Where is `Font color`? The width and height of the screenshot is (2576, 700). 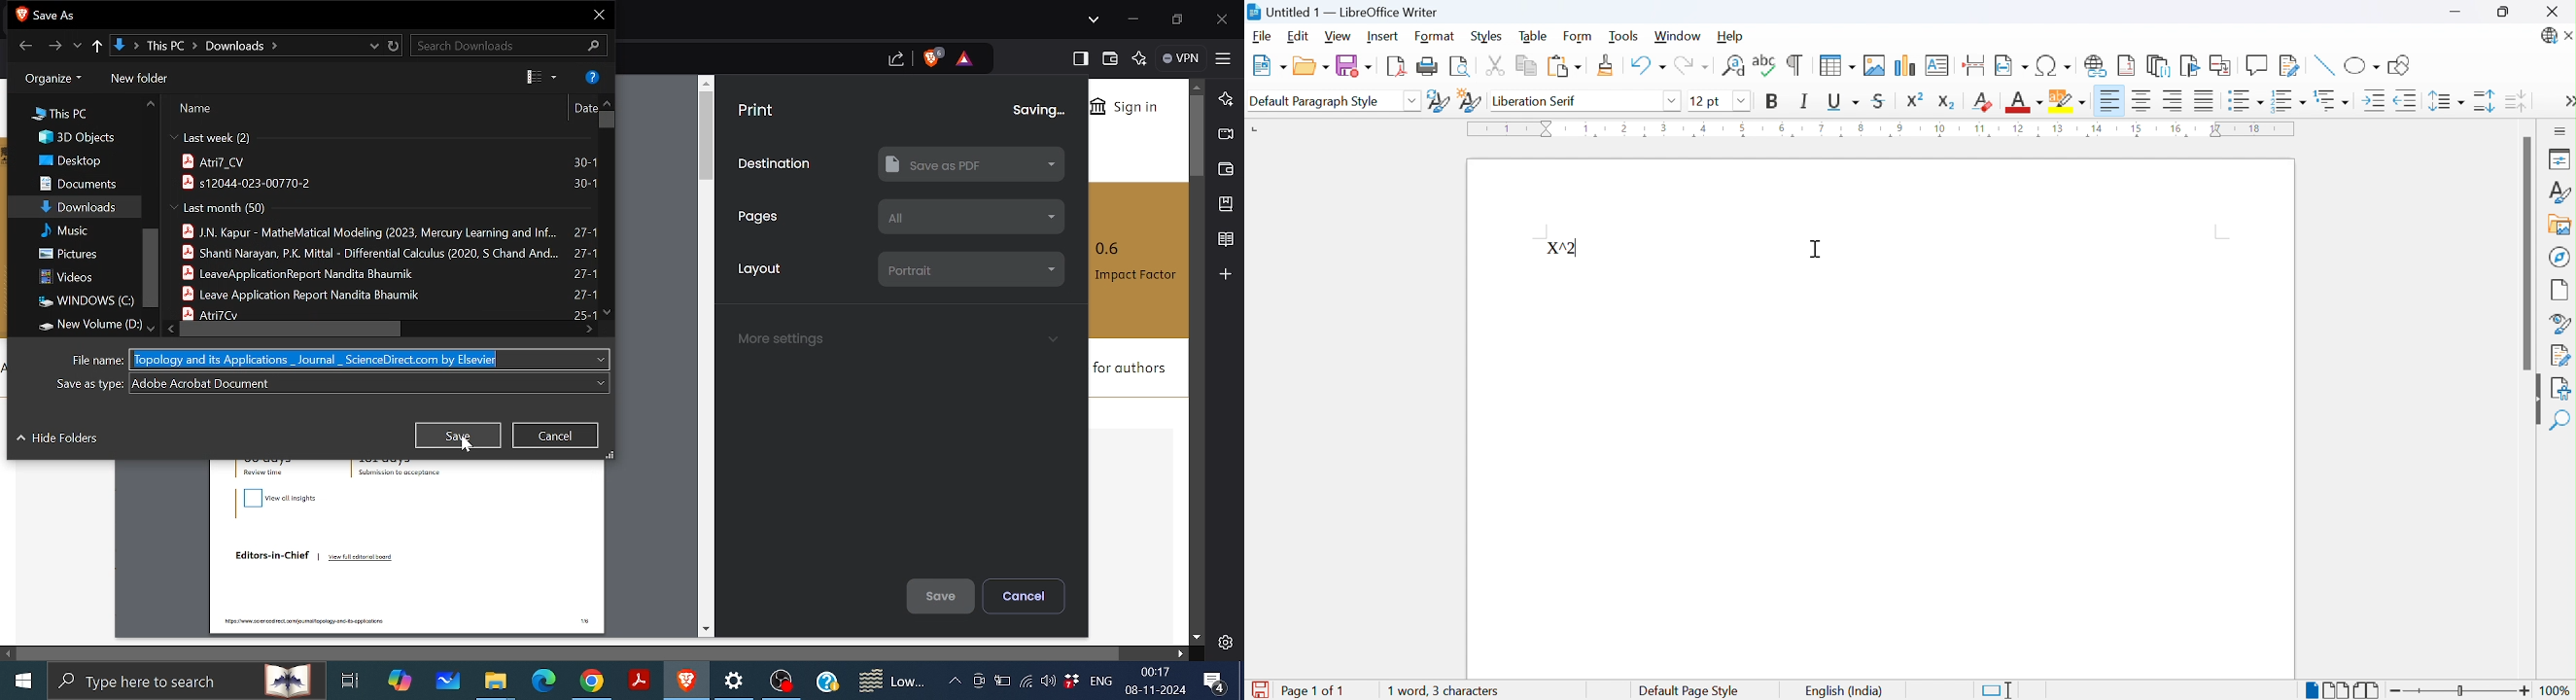 Font color is located at coordinates (2024, 101).